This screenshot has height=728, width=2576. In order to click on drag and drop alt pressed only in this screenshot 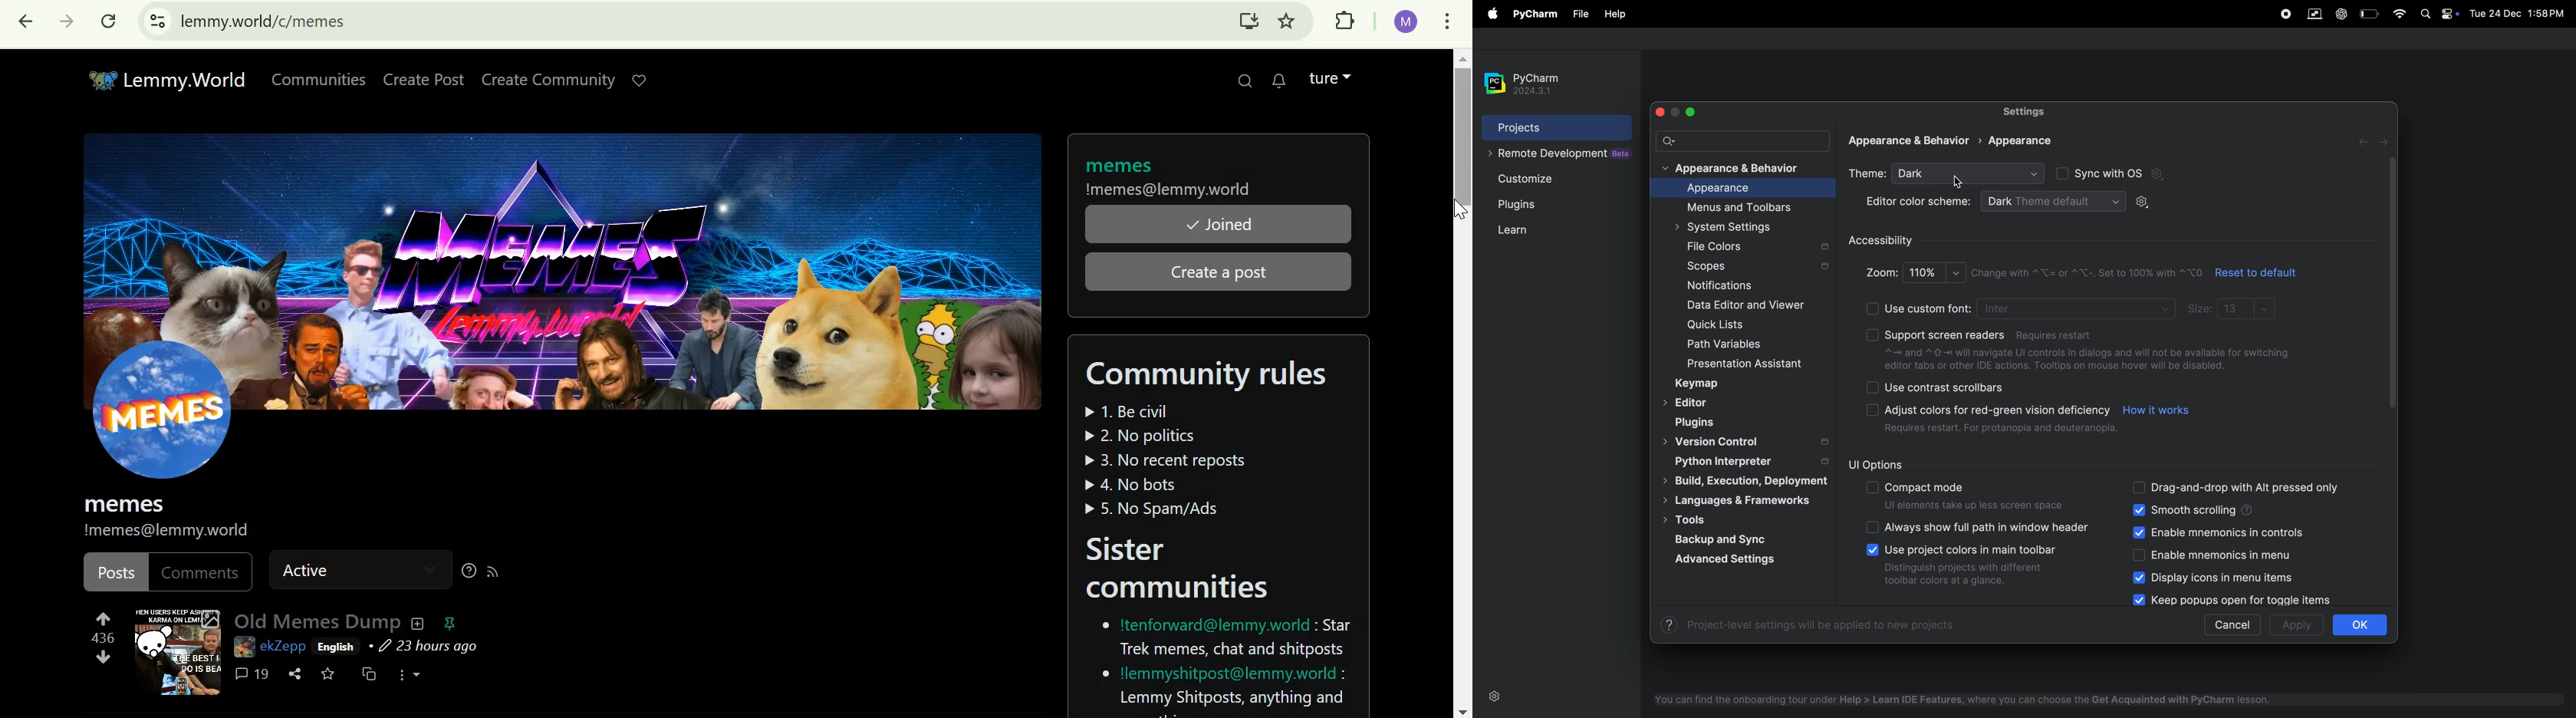, I will do `click(2242, 487)`.